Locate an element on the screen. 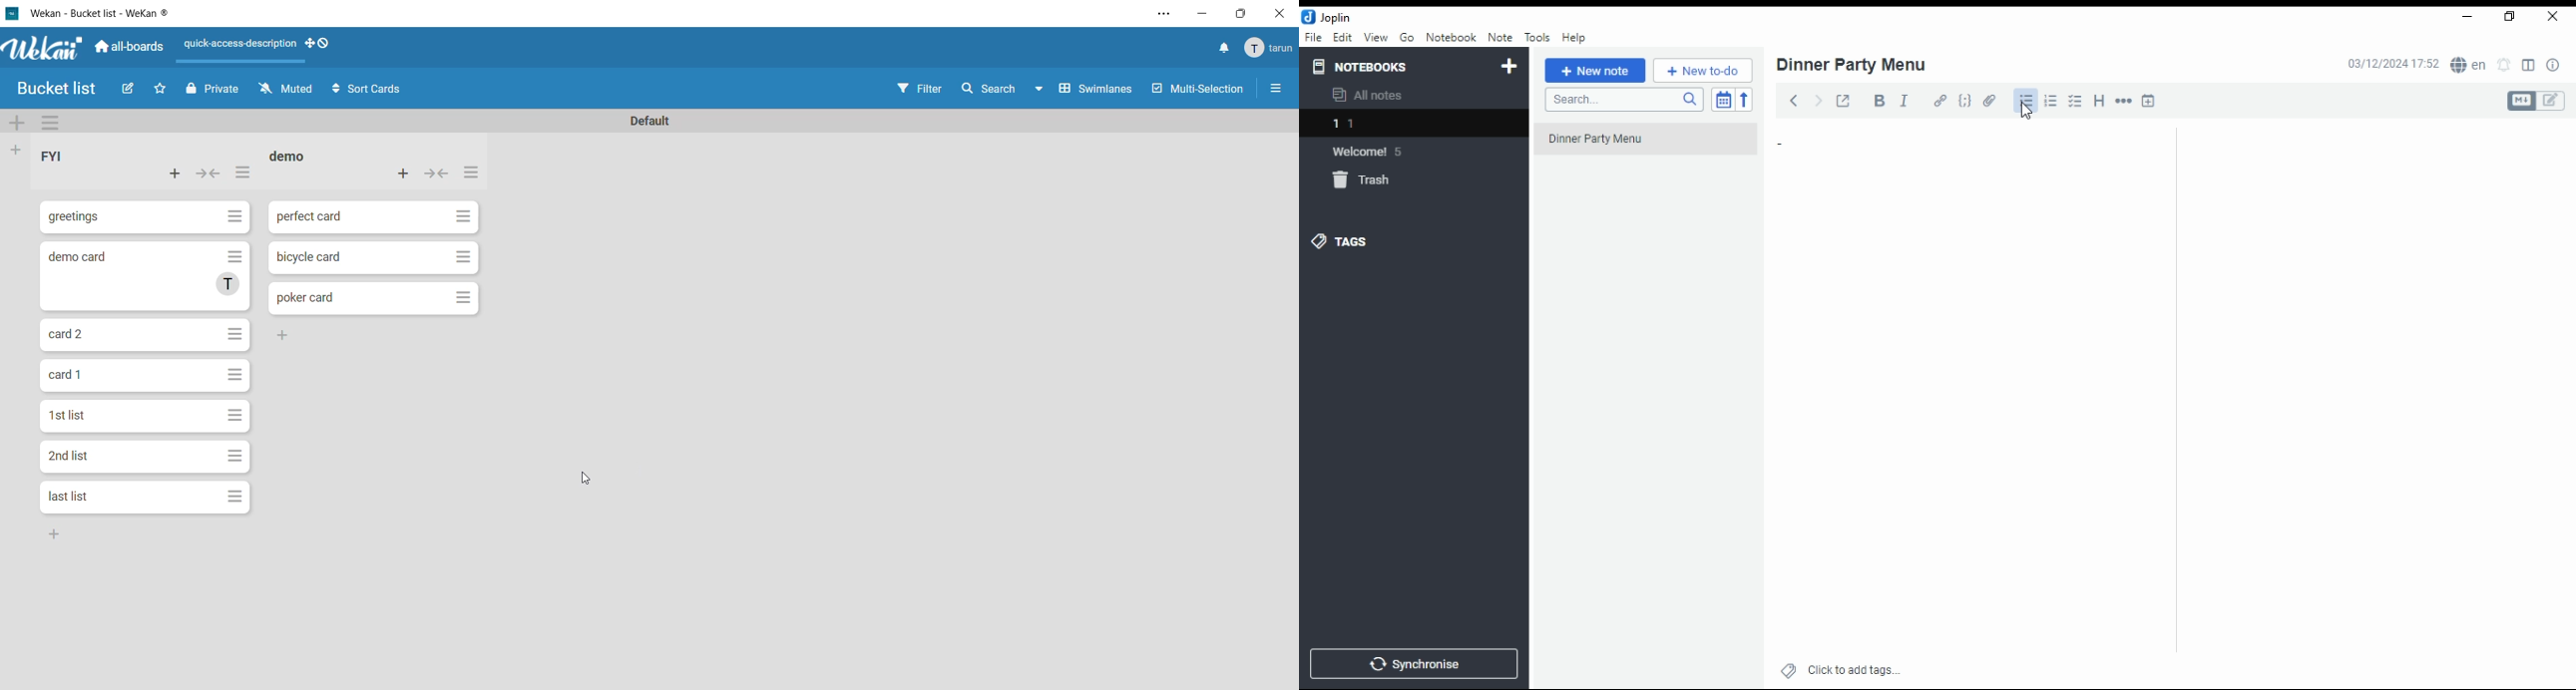  Welcome 5 is located at coordinates (1378, 152).